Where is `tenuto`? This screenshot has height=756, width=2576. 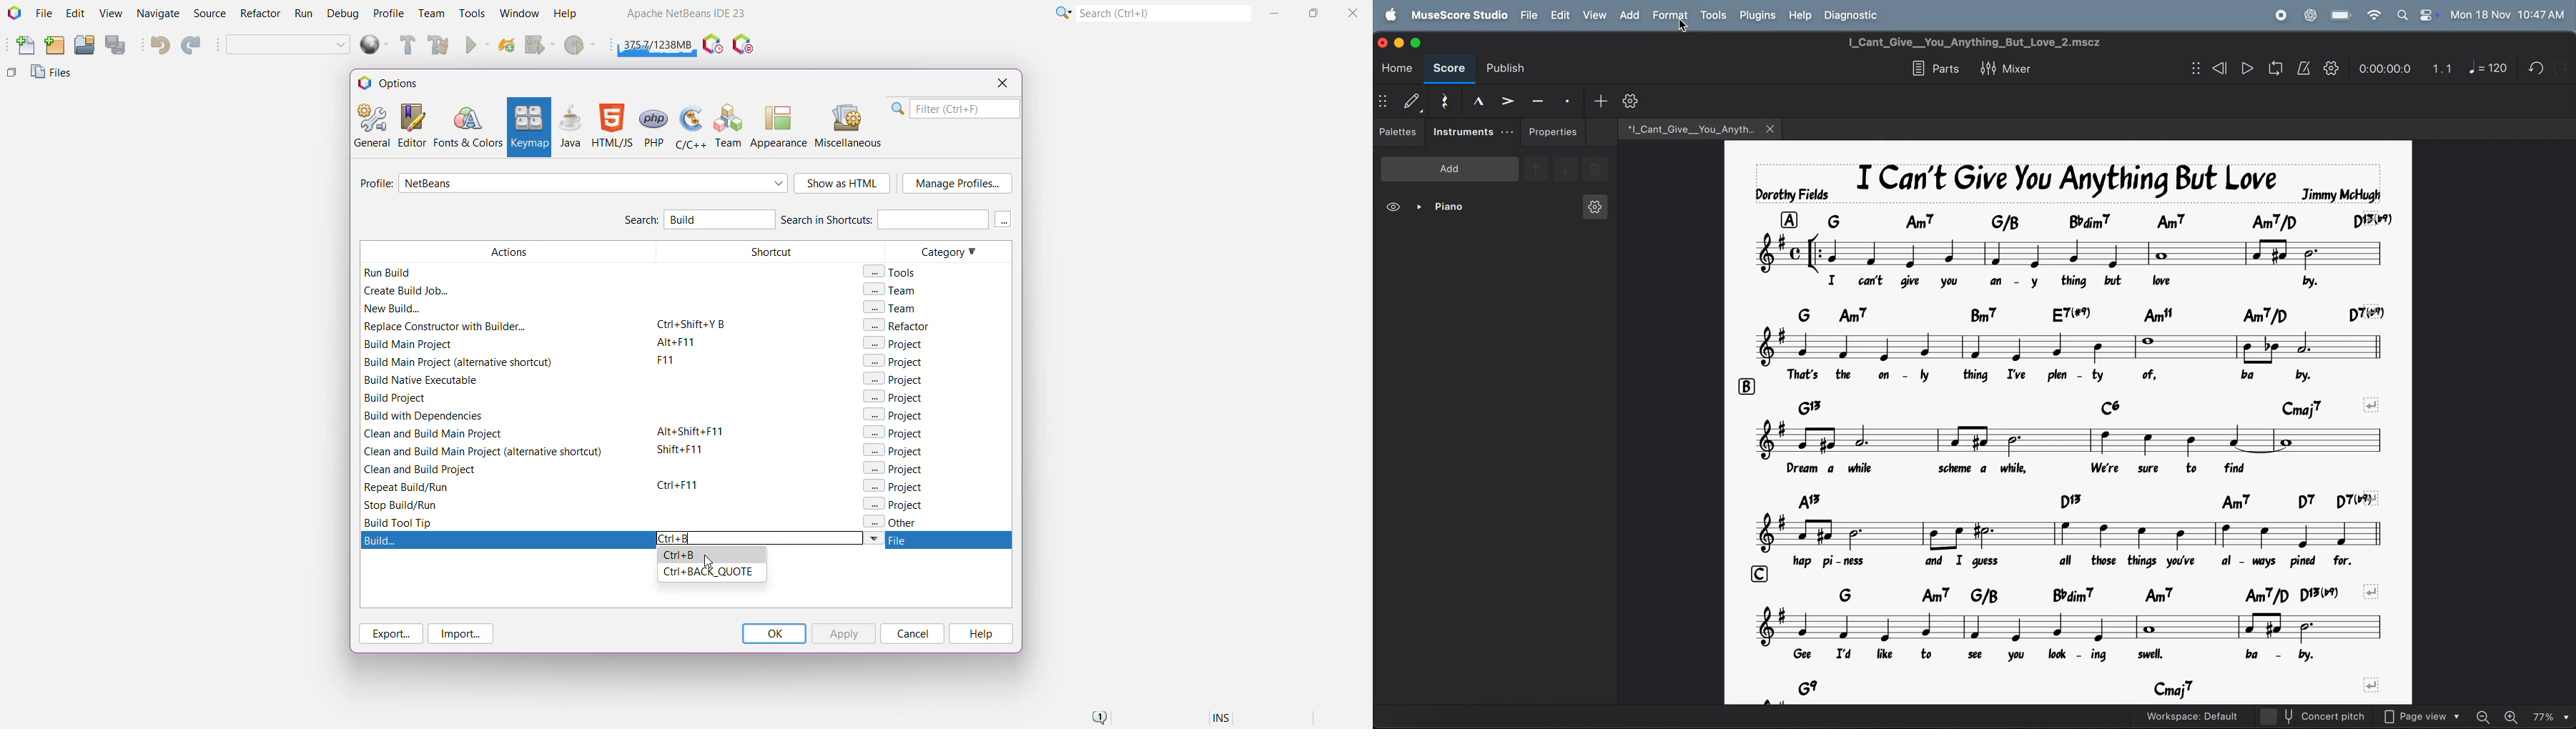 tenuto is located at coordinates (1538, 99).